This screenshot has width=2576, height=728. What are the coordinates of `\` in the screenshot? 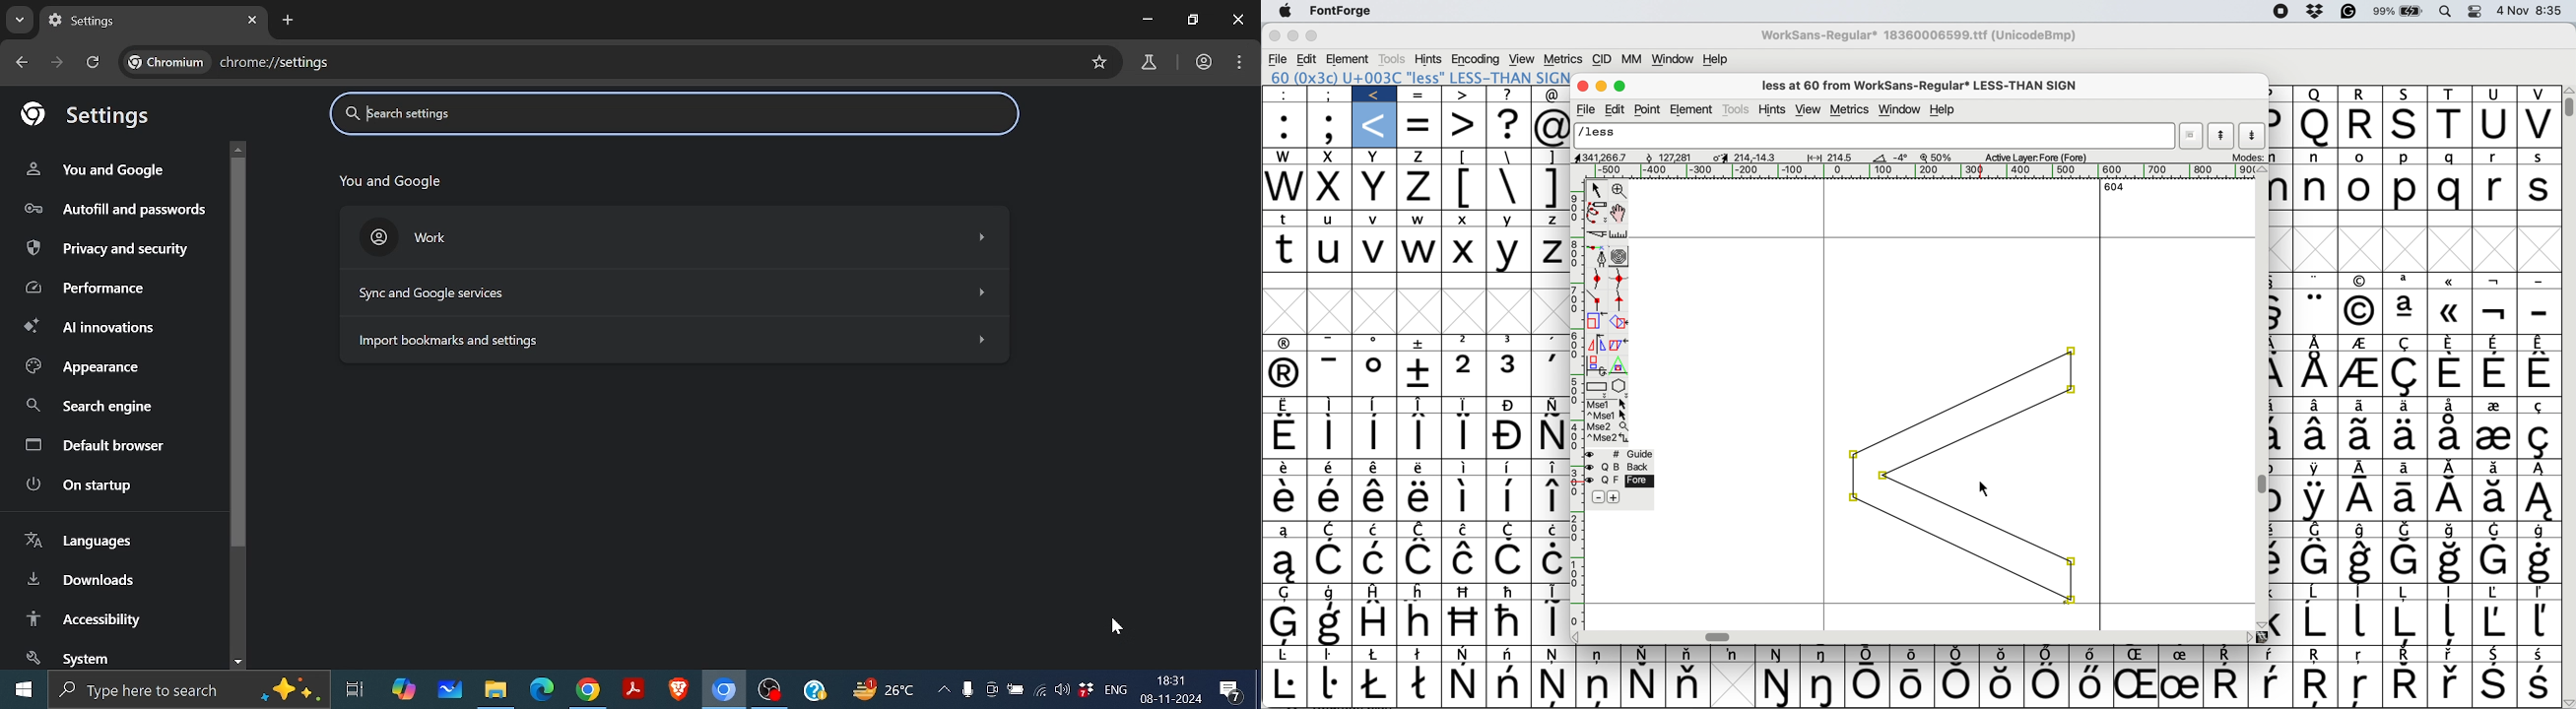 It's located at (1509, 186).